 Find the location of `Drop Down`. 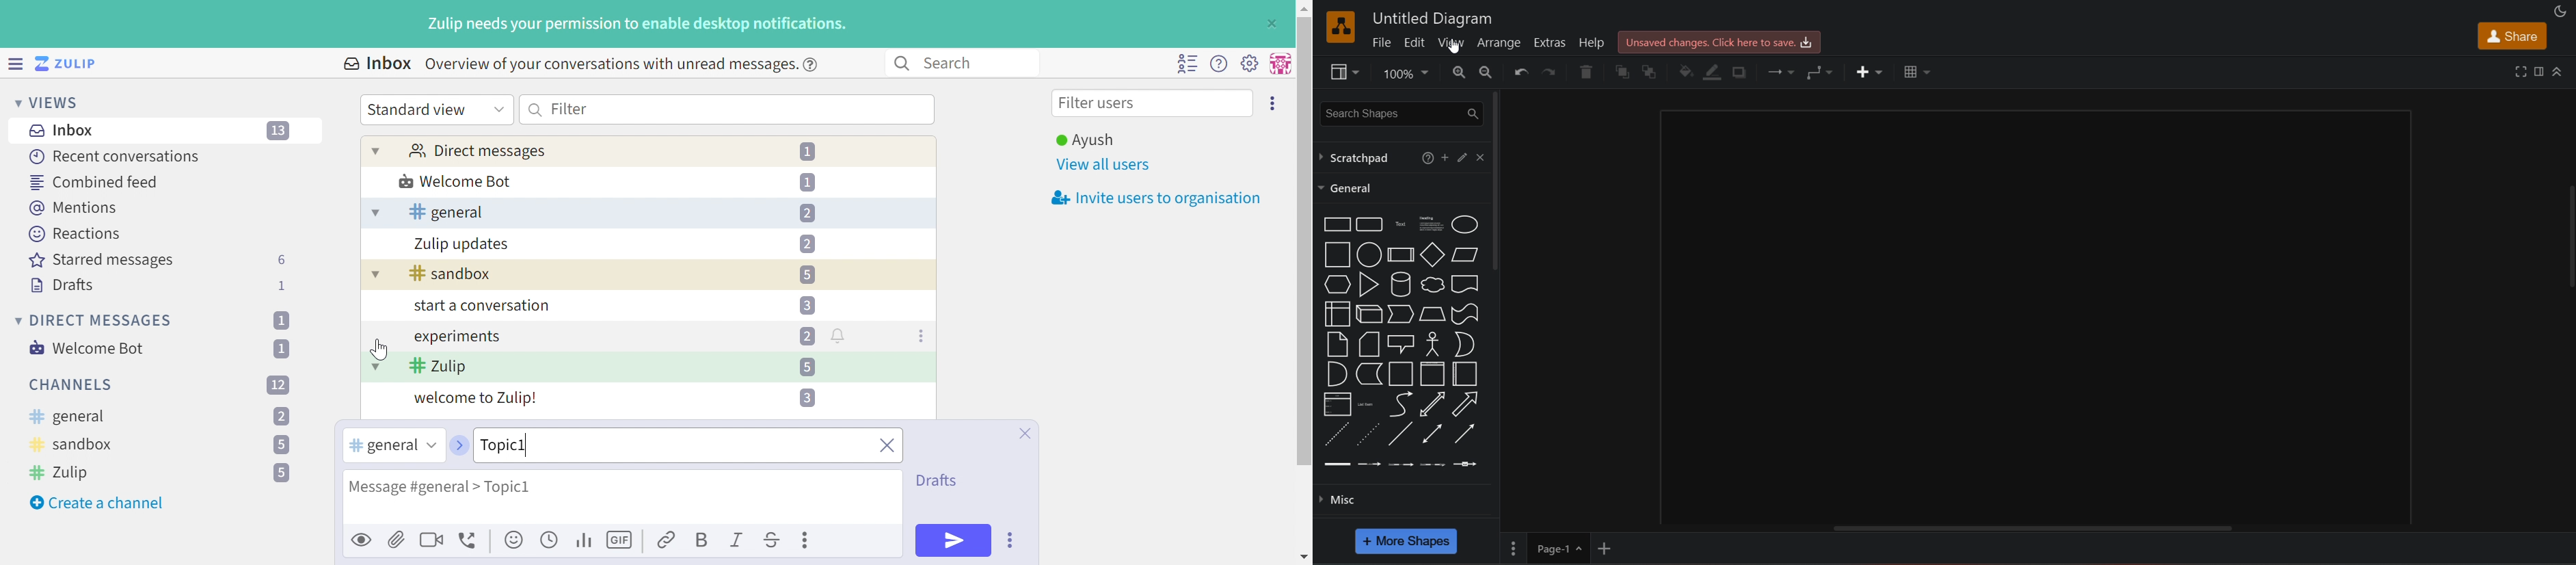

Drop Down is located at coordinates (376, 150).